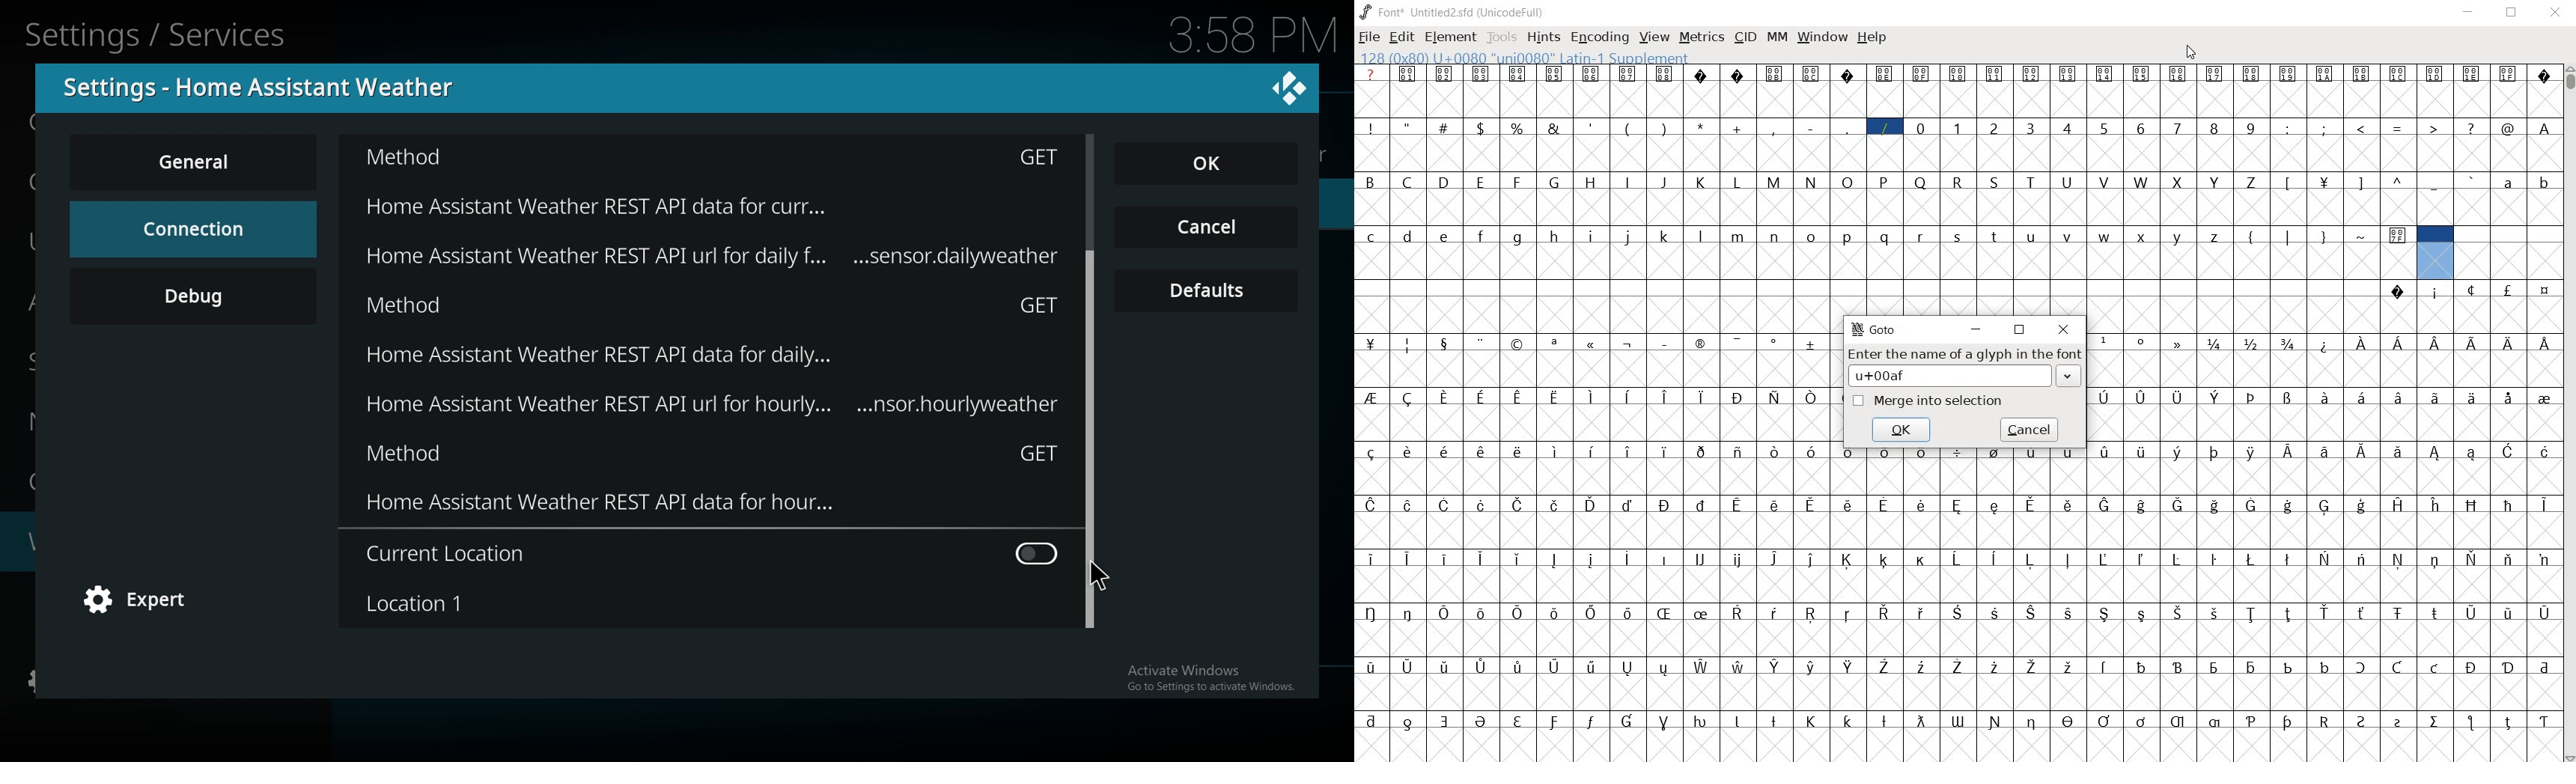 The image size is (2576, 784). I want to click on element, so click(1452, 37).